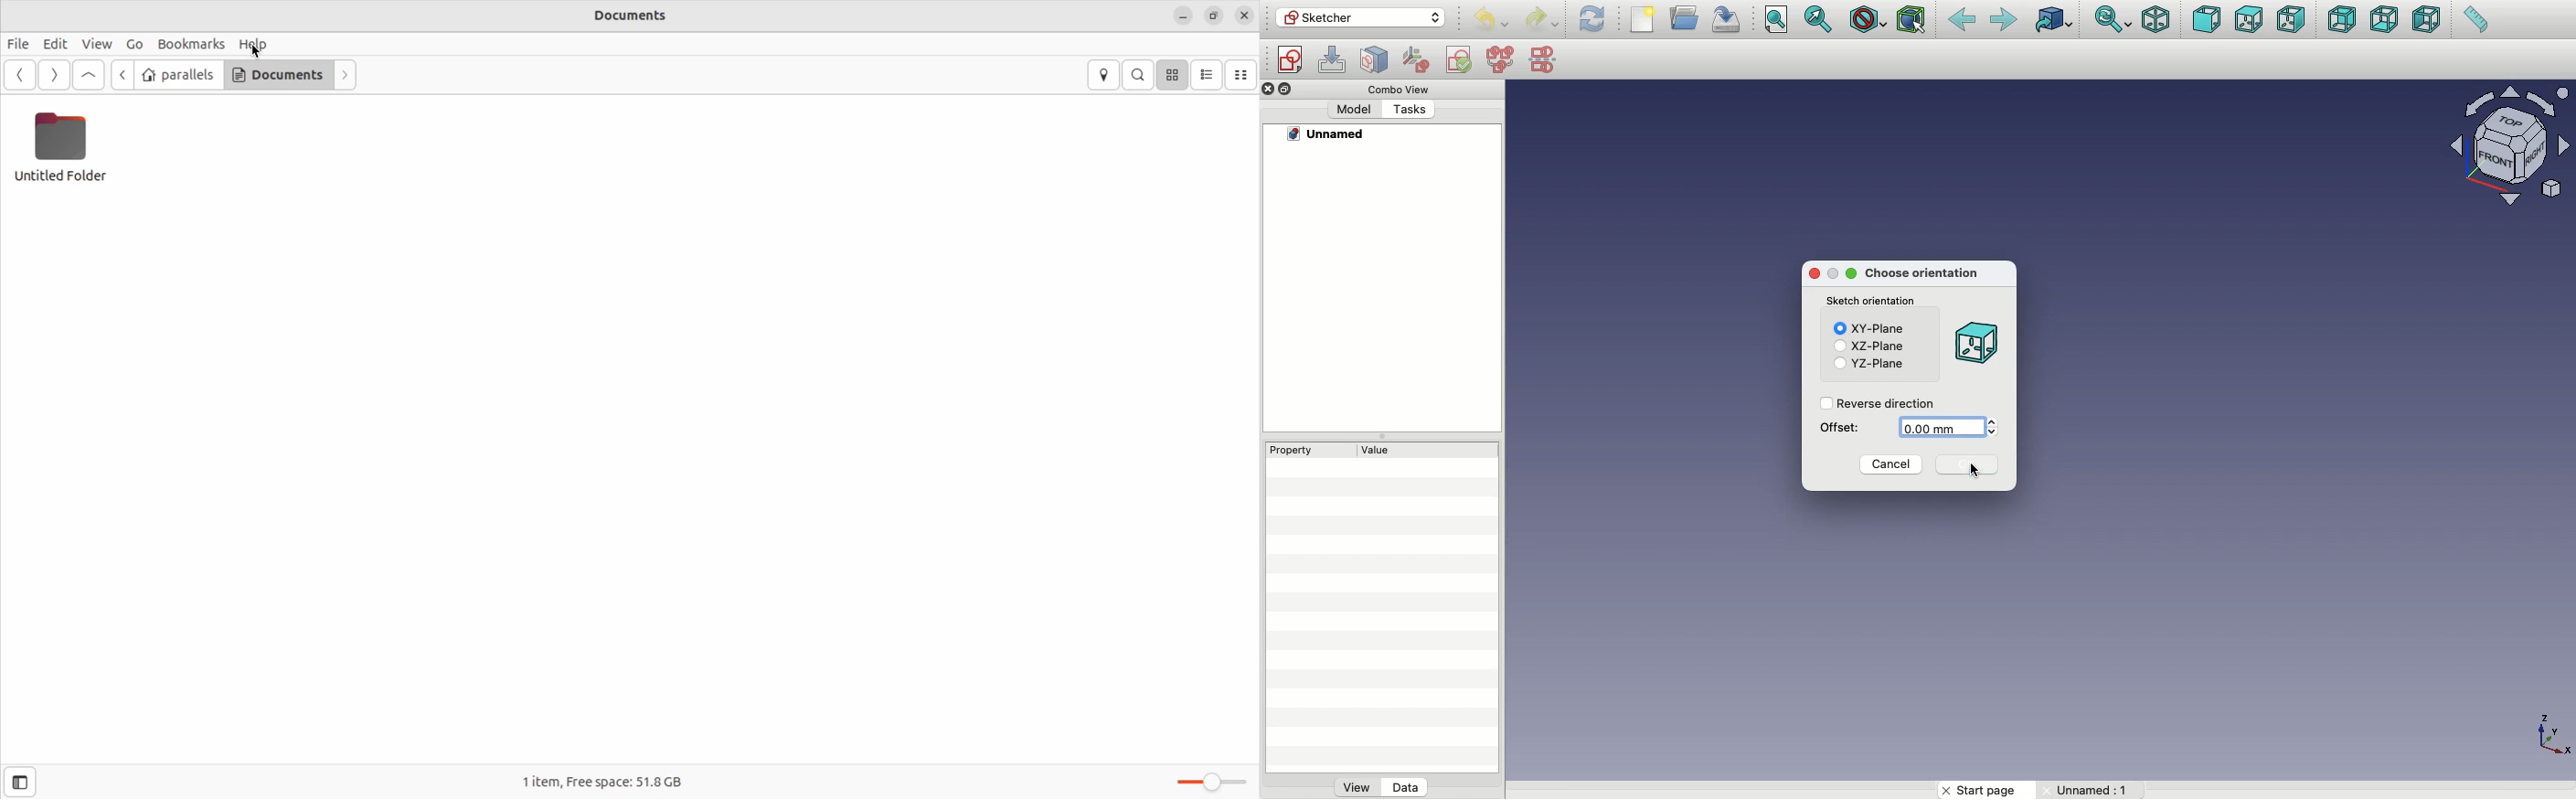 This screenshot has height=812, width=2576. What do you see at coordinates (1975, 346) in the screenshot?
I see `Icon` at bounding box center [1975, 346].